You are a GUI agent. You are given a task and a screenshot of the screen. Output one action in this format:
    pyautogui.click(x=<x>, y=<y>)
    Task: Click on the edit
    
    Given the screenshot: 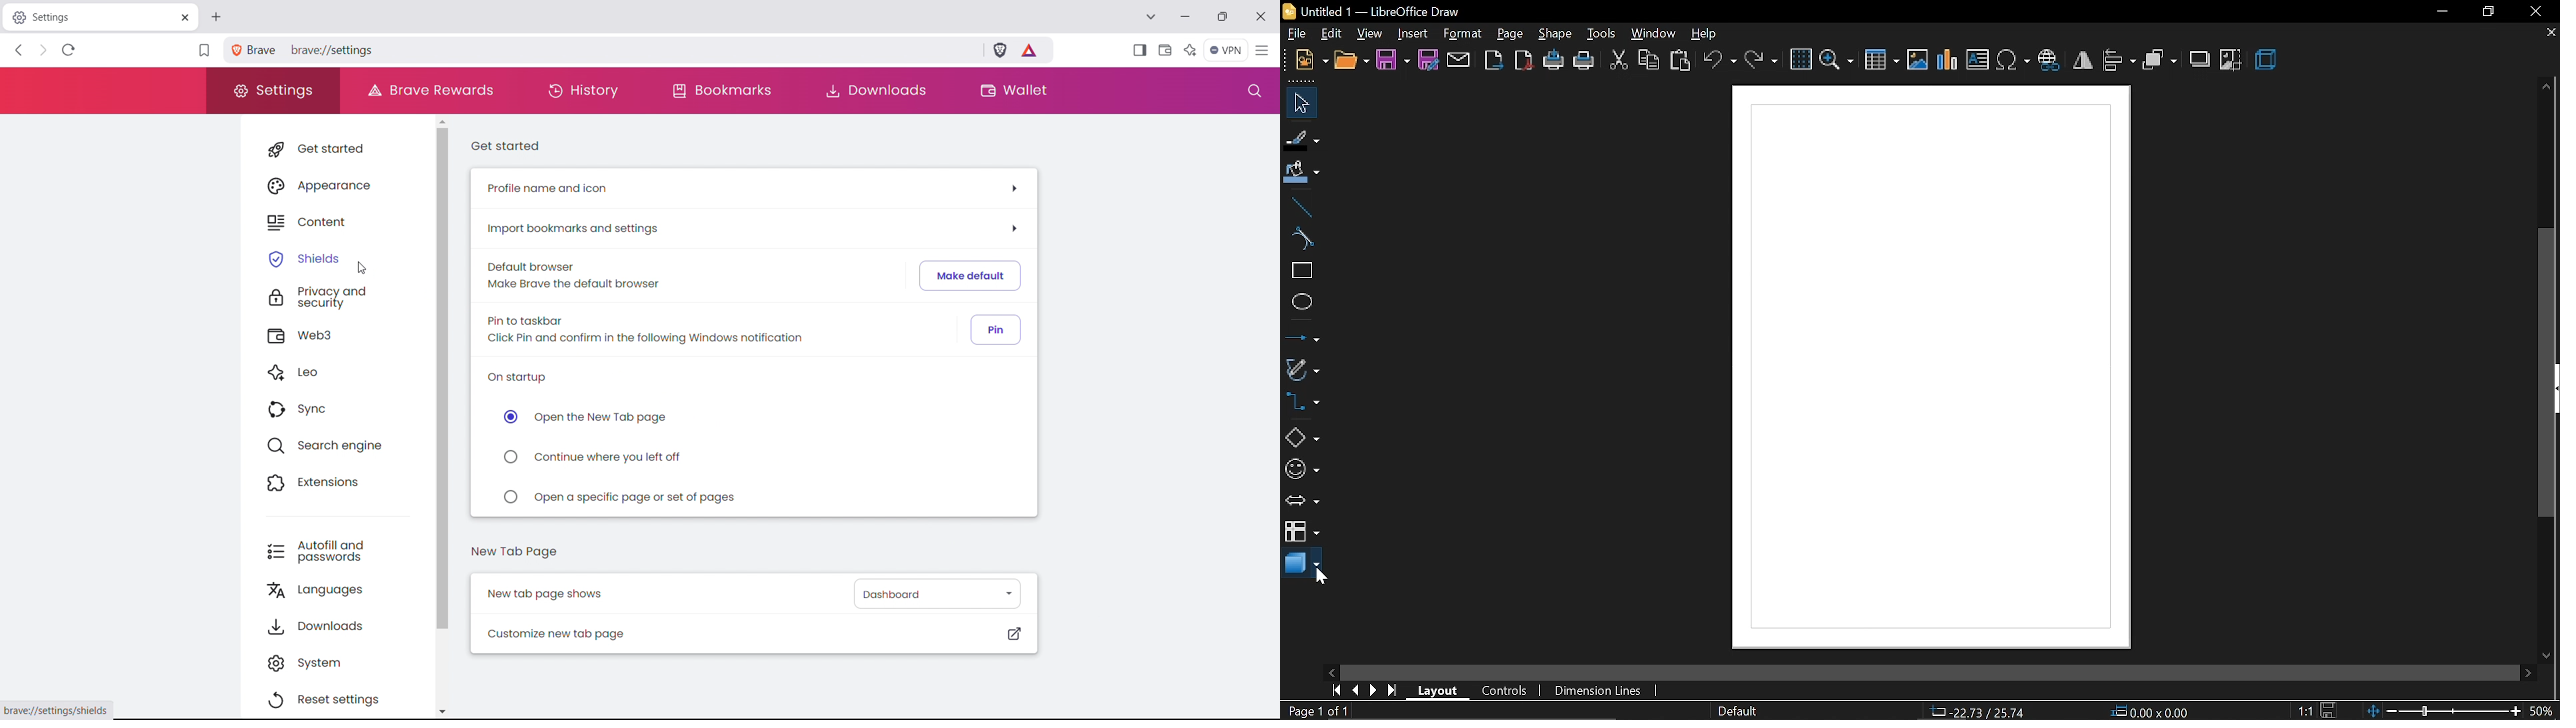 What is the action you would take?
    pyautogui.click(x=1332, y=35)
    